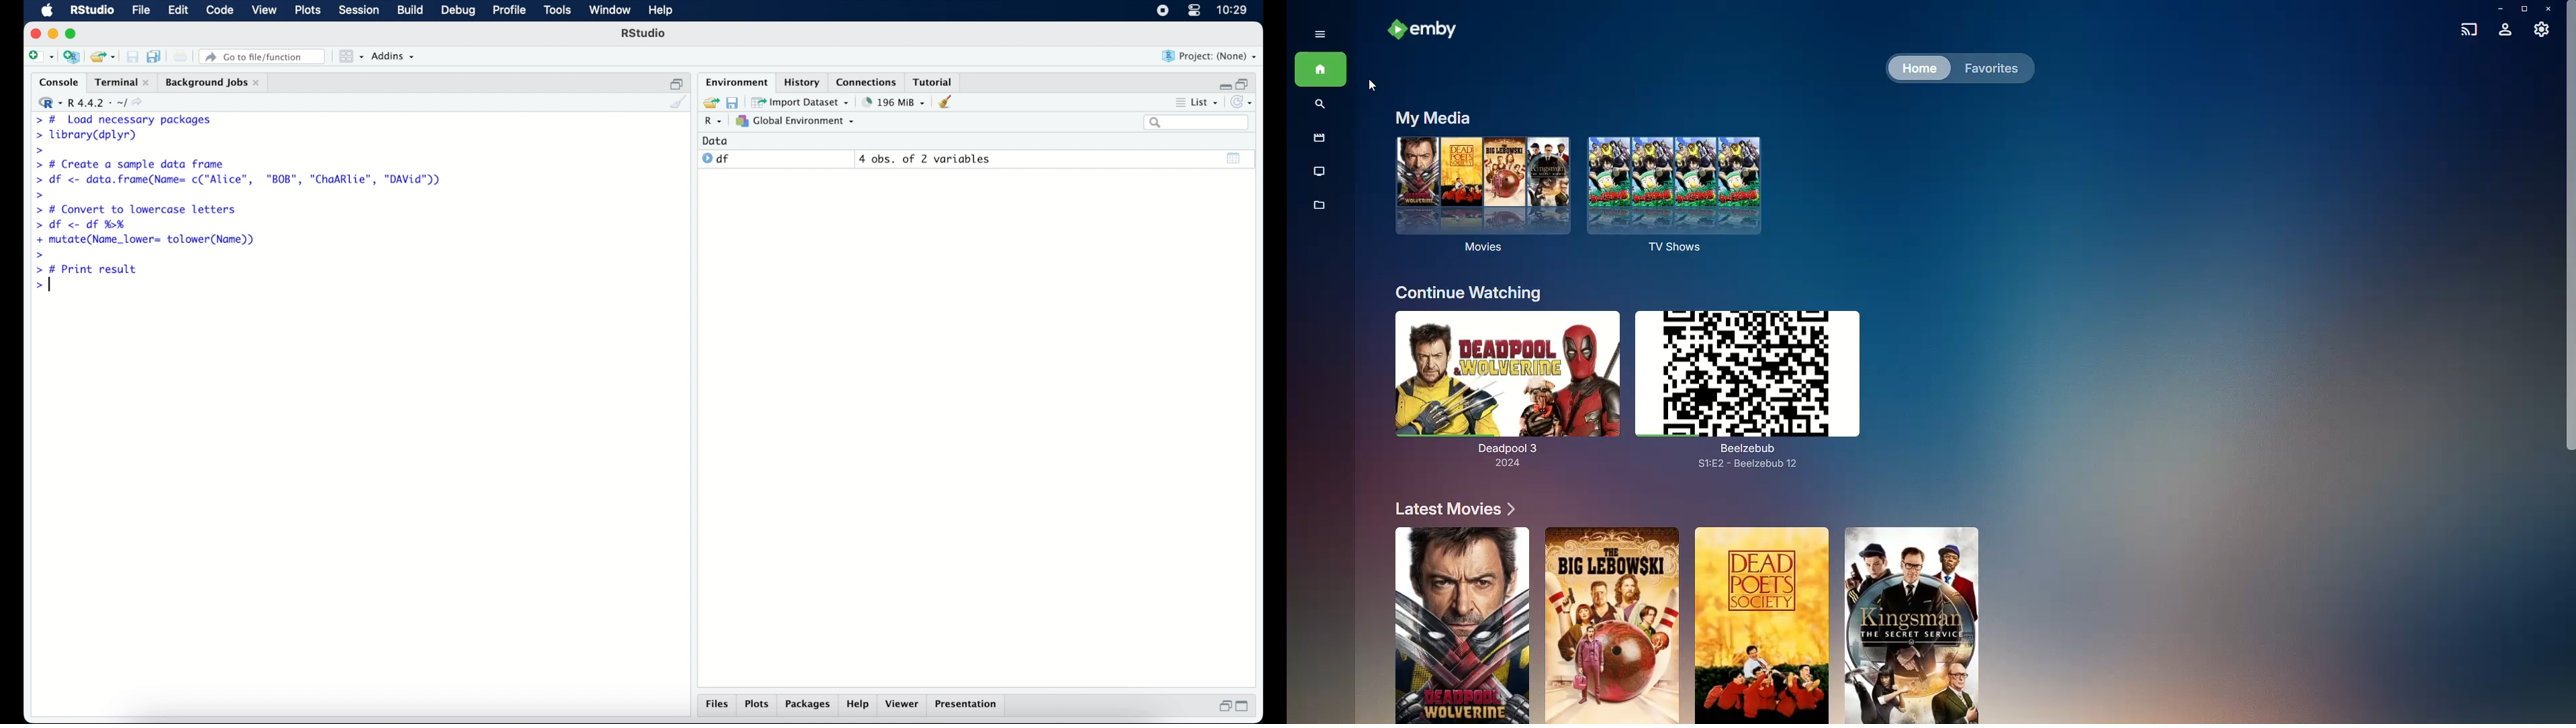 The width and height of the screenshot is (2576, 728). What do you see at coordinates (1223, 707) in the screenshot?
I see `restore down` at bounding box center [1223, 707].